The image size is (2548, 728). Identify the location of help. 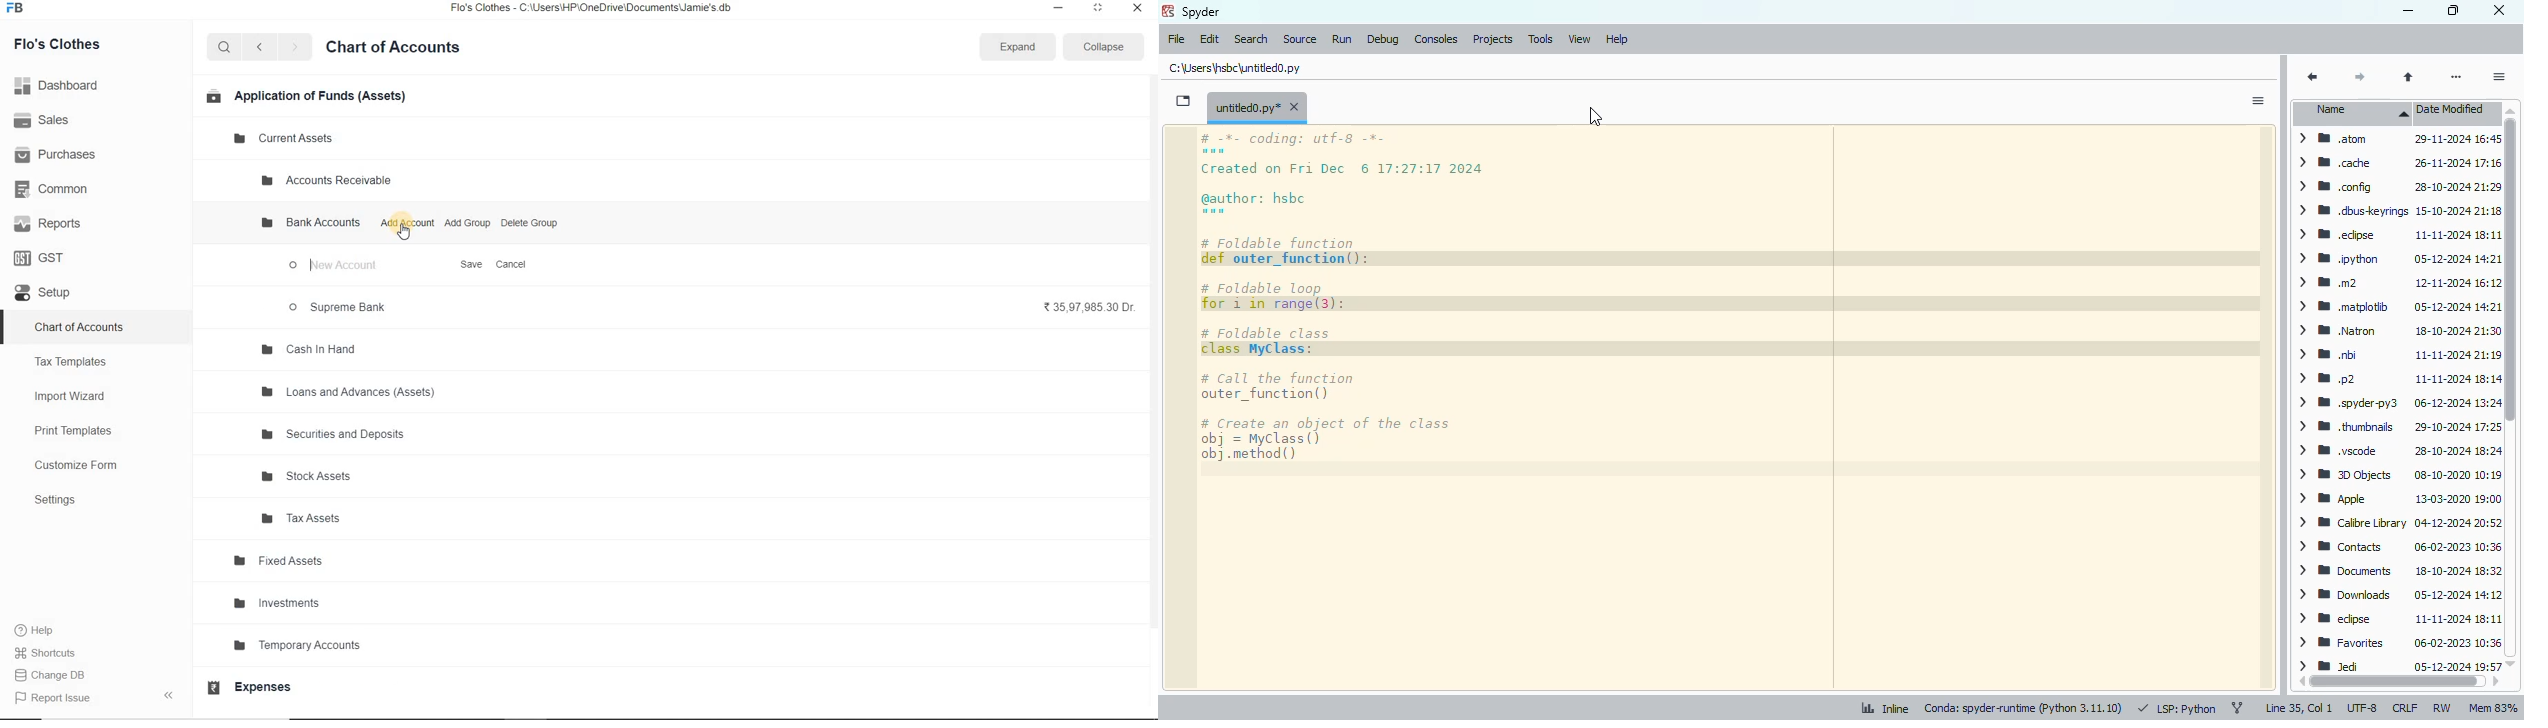
(34, 630).